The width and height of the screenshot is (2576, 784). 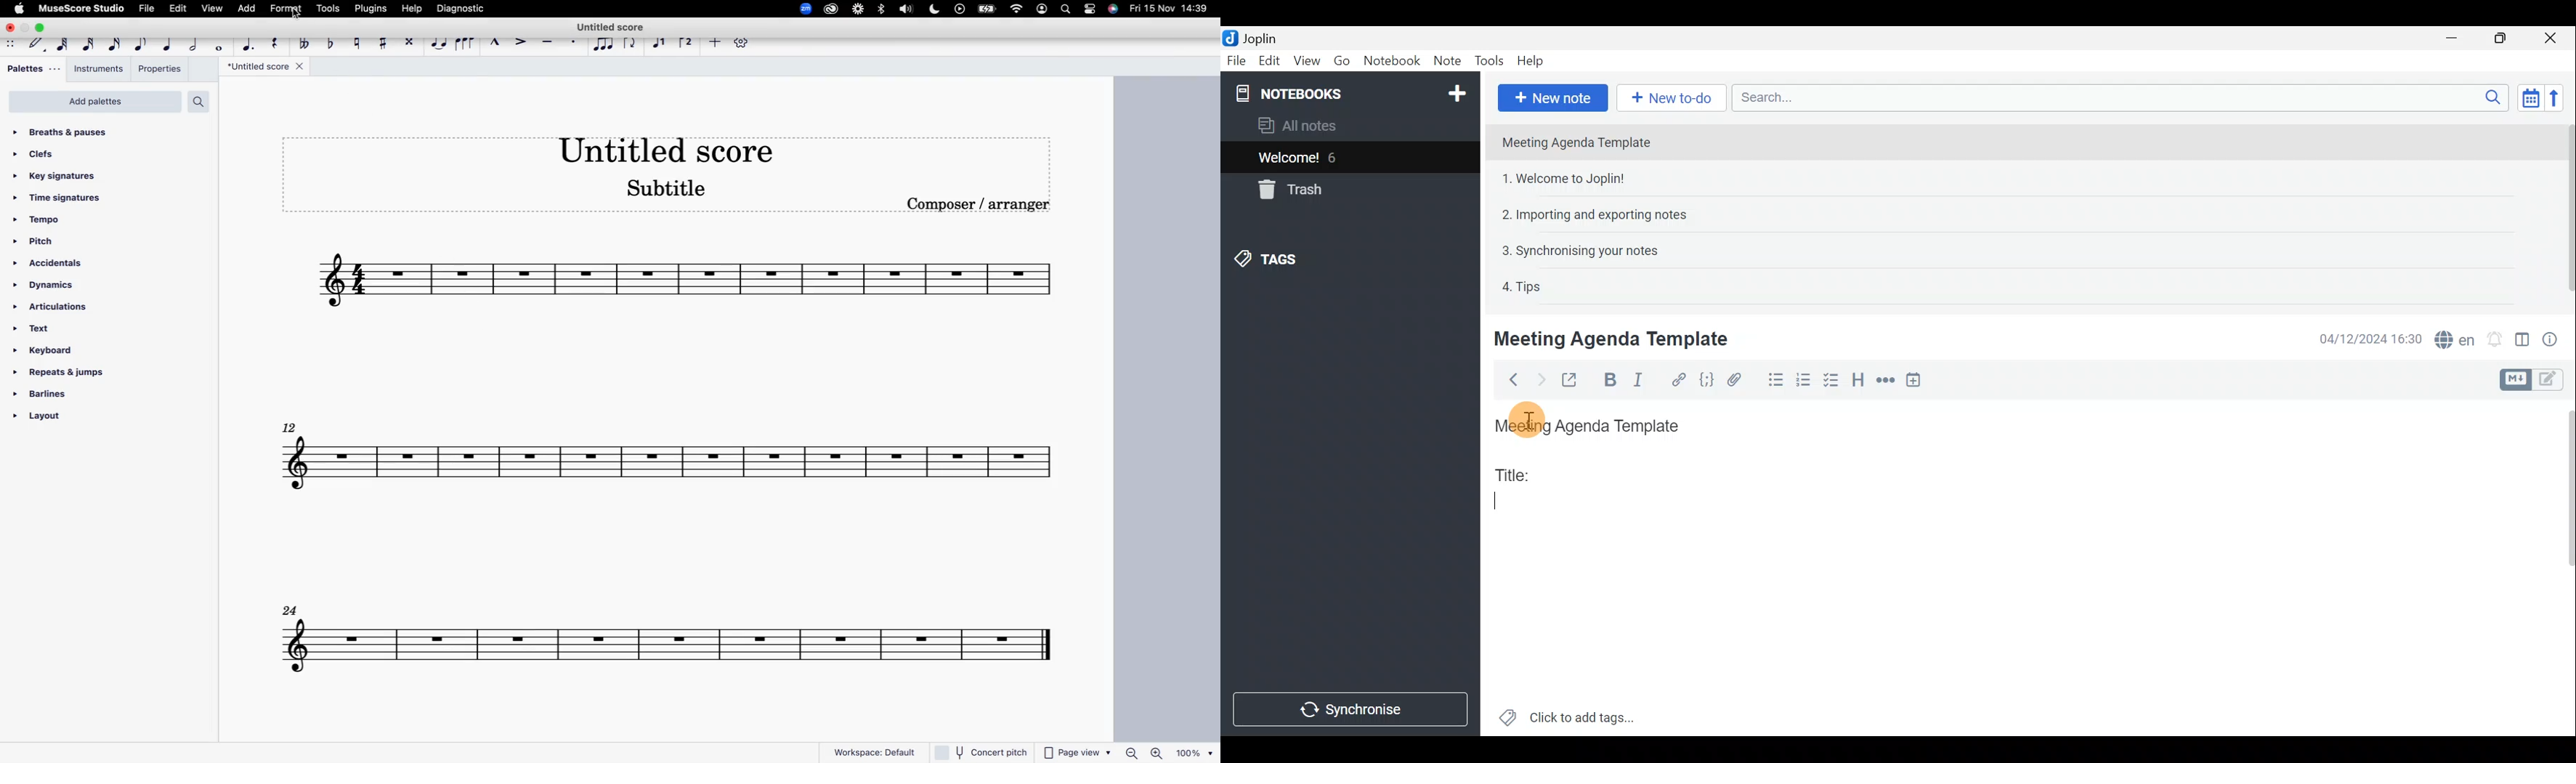 I want to click on Bulleted list, so click(x=1775, y=380).